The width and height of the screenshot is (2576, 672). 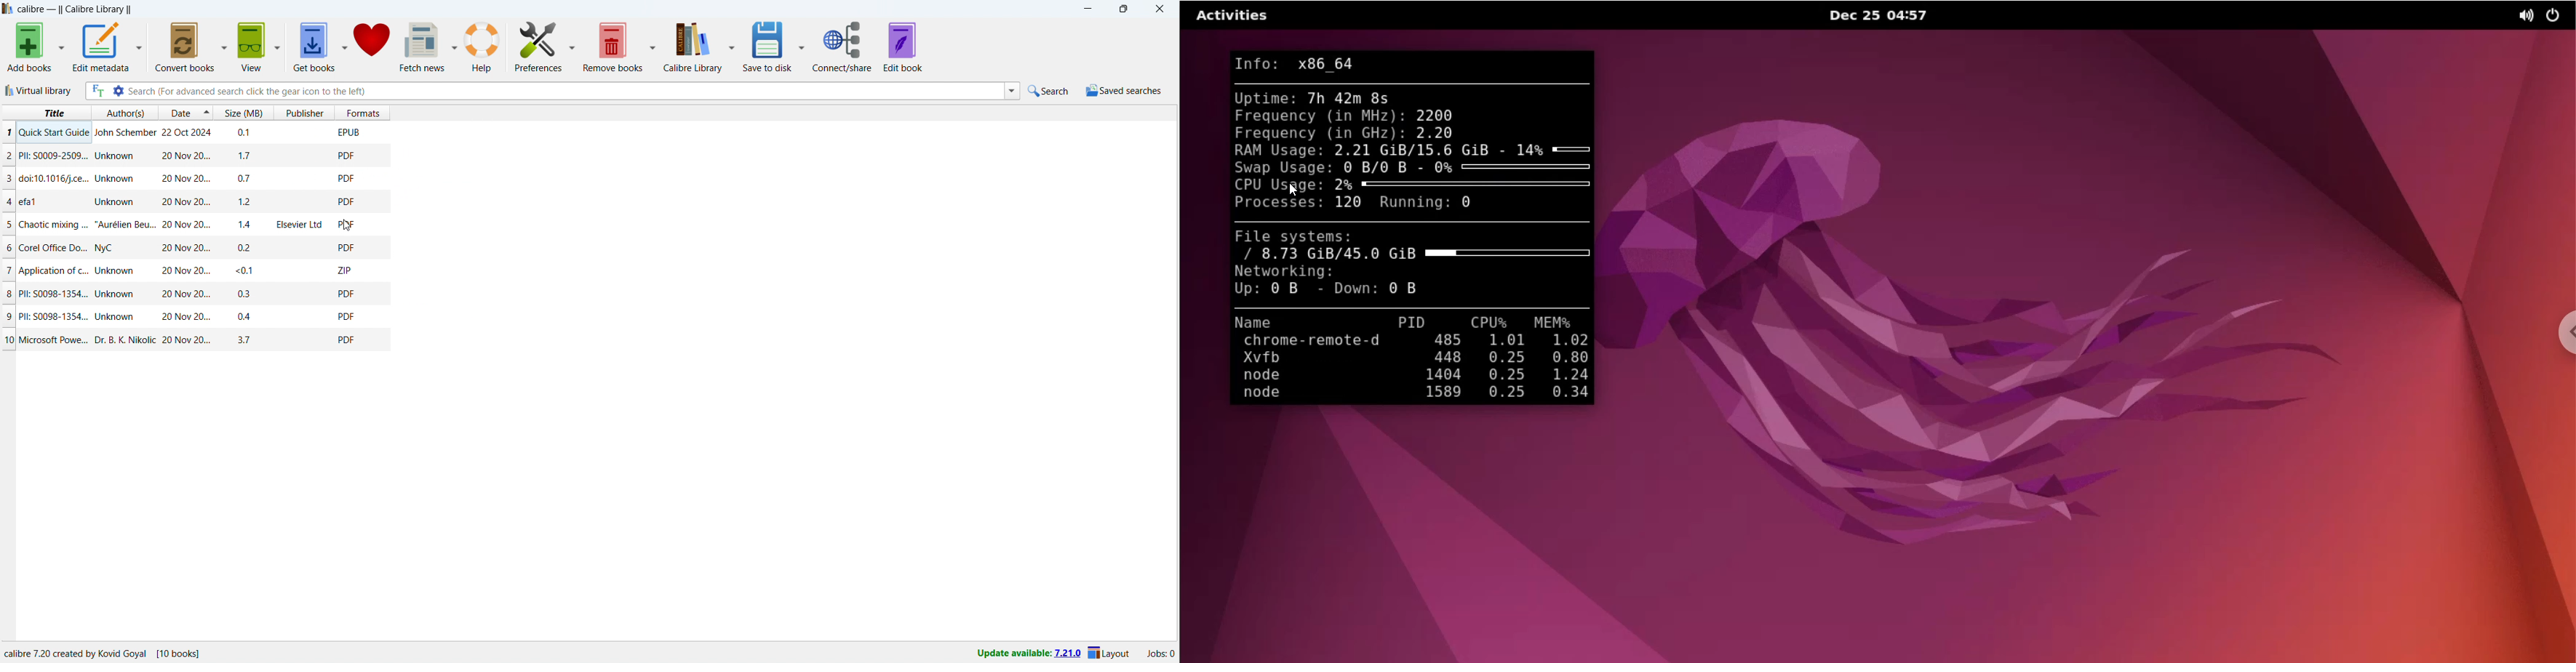 What do you see at coordinates (214, 156) in the screenshot?
I see `2 | PII: S0009-2509... Unknown 20 Nov 20... 17 PDF` at bounding box center [214, 156].